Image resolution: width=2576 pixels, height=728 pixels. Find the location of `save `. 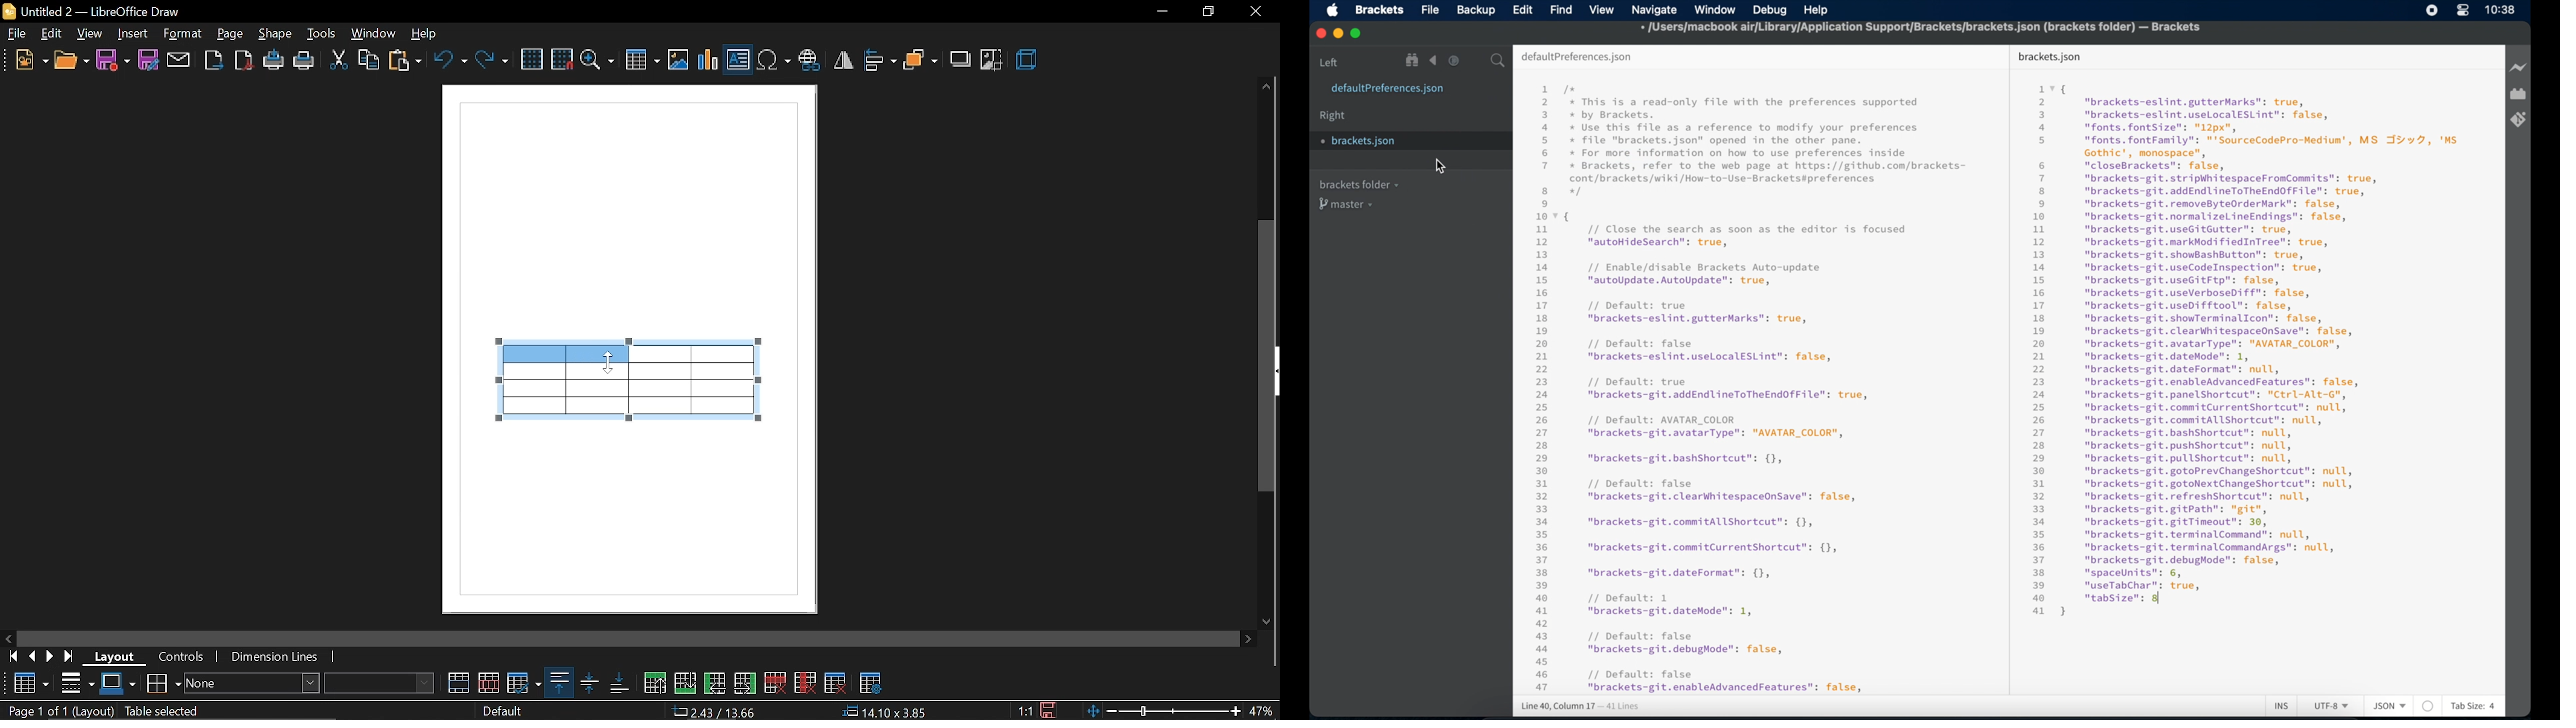

save  is located at coordinates (112, 61).